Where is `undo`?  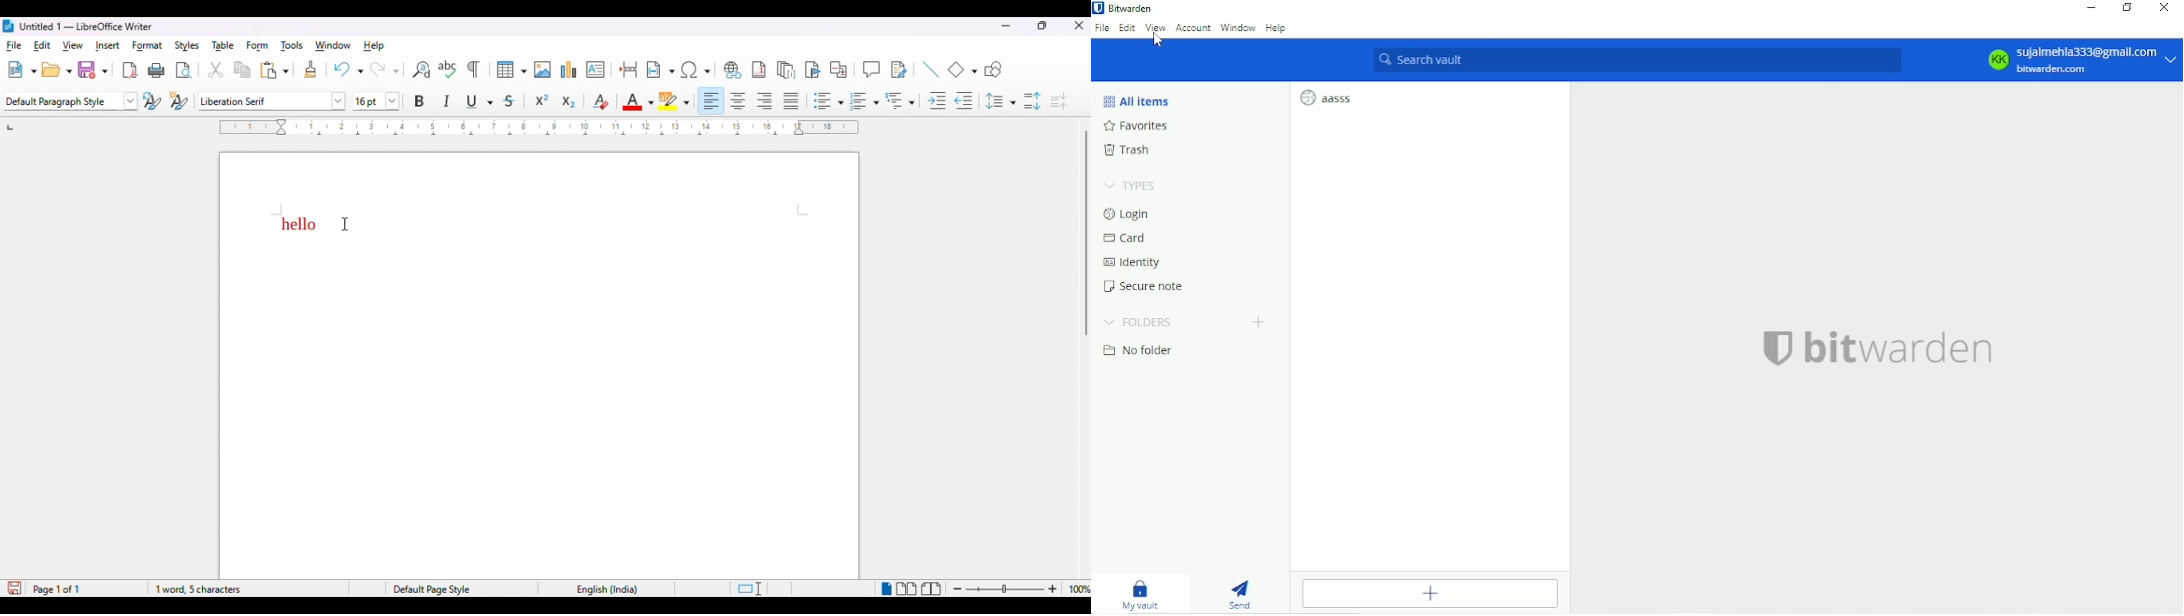 undo is located at coordinates (348, 69).